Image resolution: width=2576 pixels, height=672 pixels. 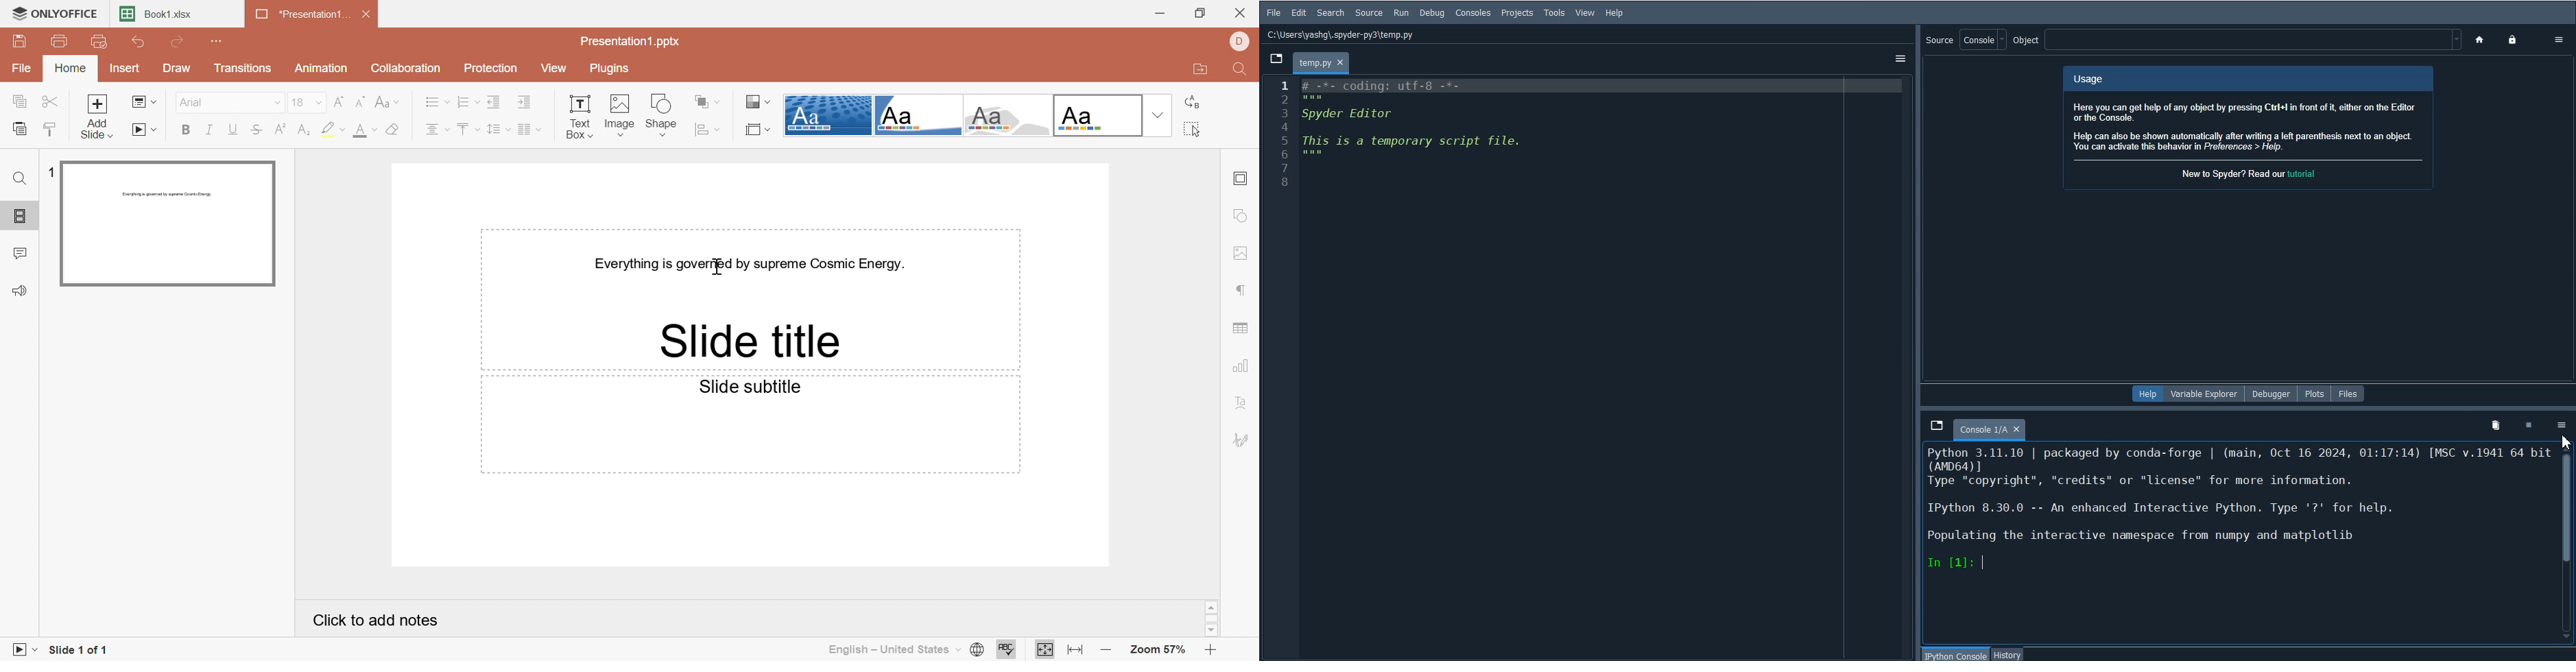 What do you see at coordinates (1200, 13) in the screenshot?
I see `Restore Down` at bounding box center [1200, 13].